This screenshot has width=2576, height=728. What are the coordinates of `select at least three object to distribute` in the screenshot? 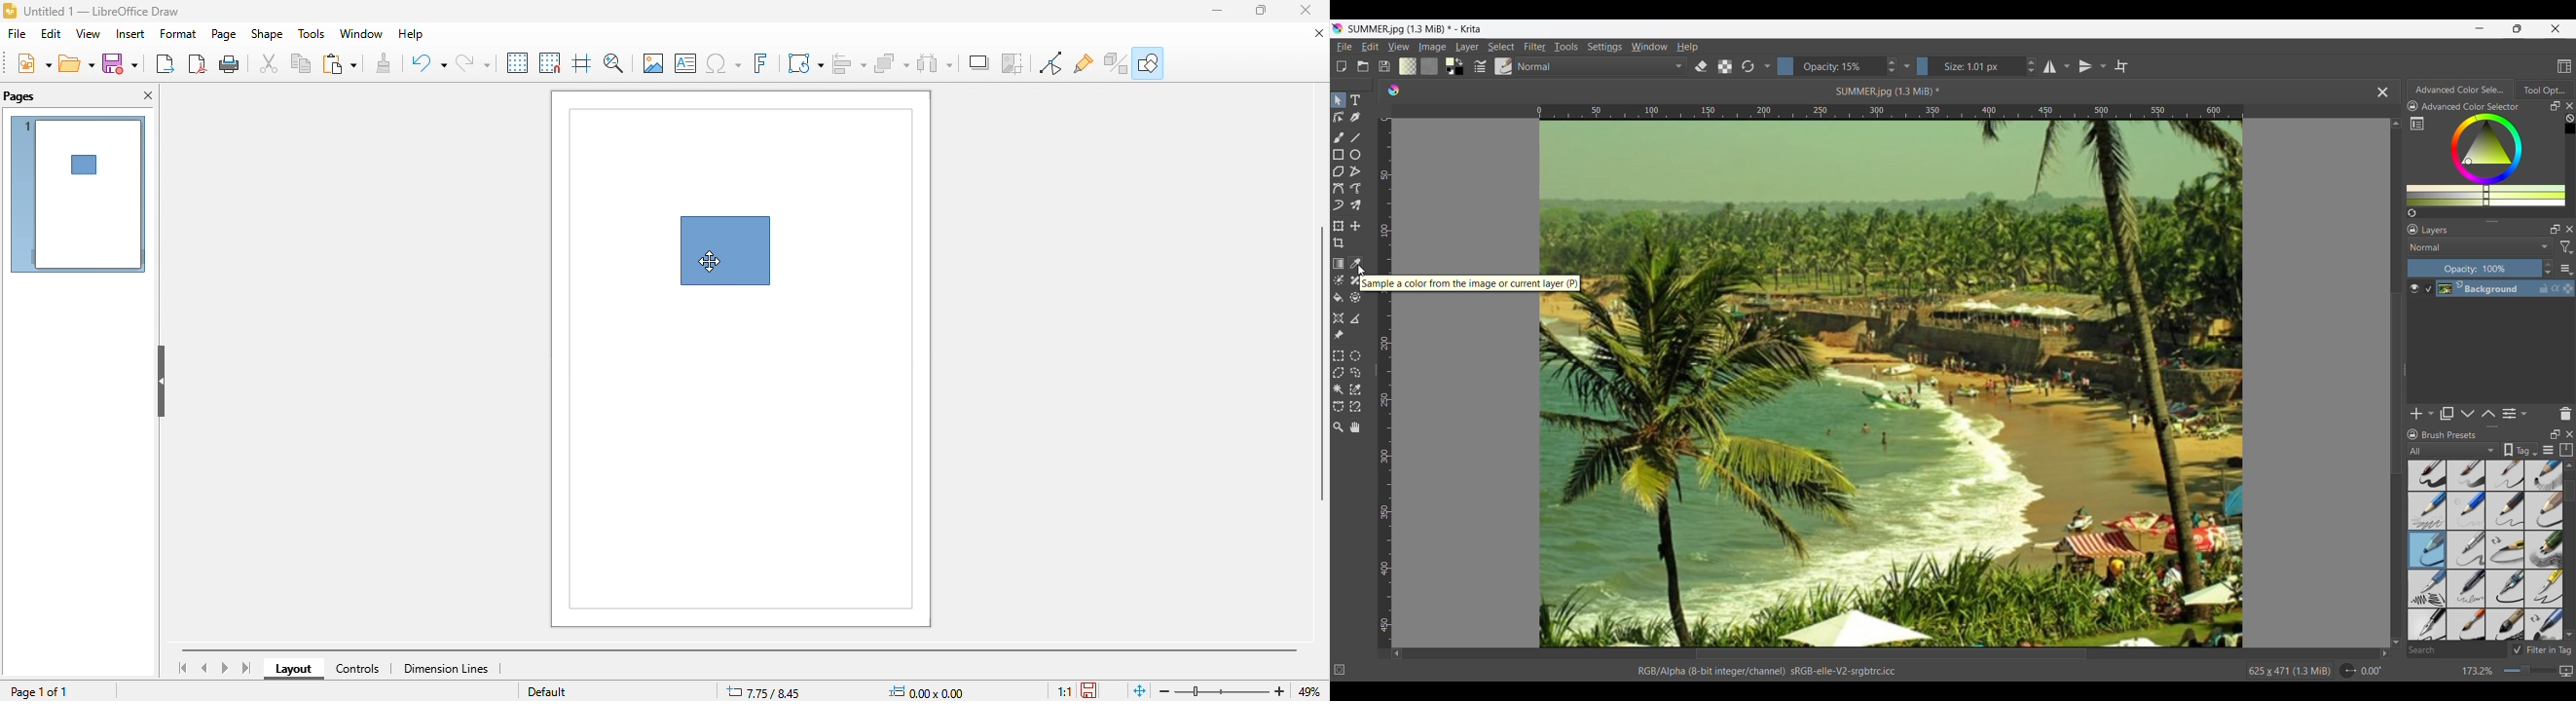 It's located at (893, 63).